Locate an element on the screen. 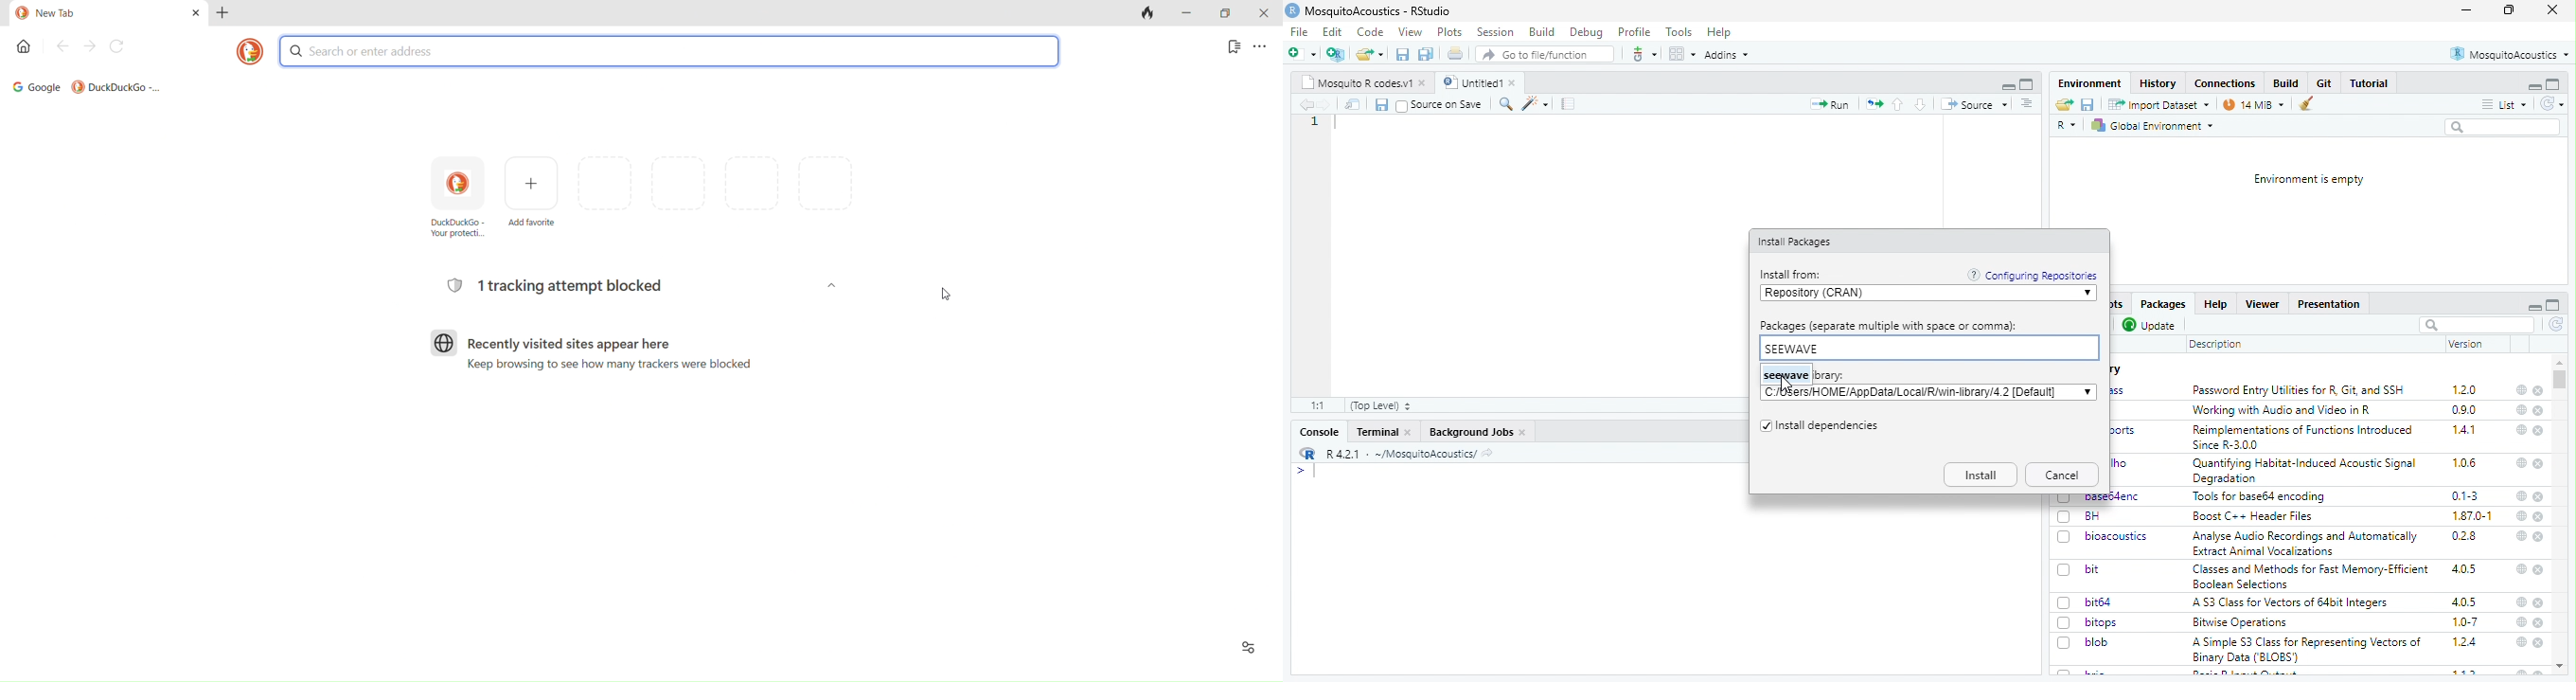 The image size is (2576, 700). open folder is located at coordinates (1370, 54).